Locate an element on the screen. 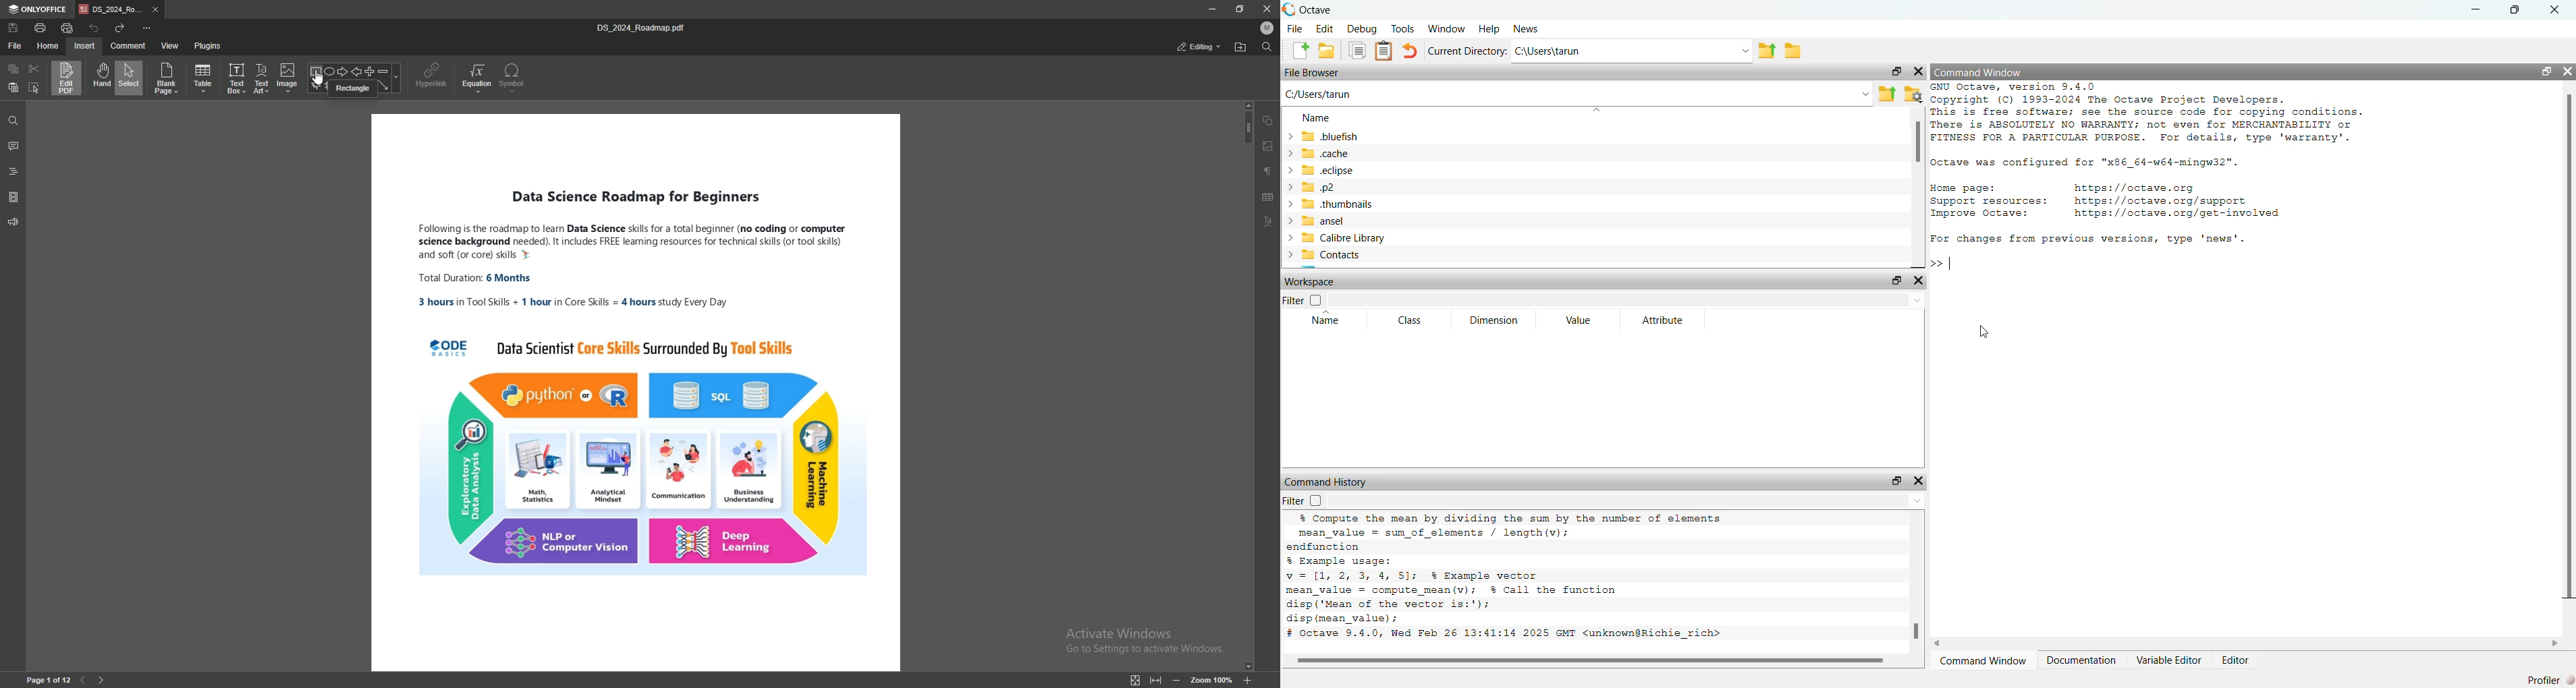  .eclipse is located at coordinates (1328, 169).